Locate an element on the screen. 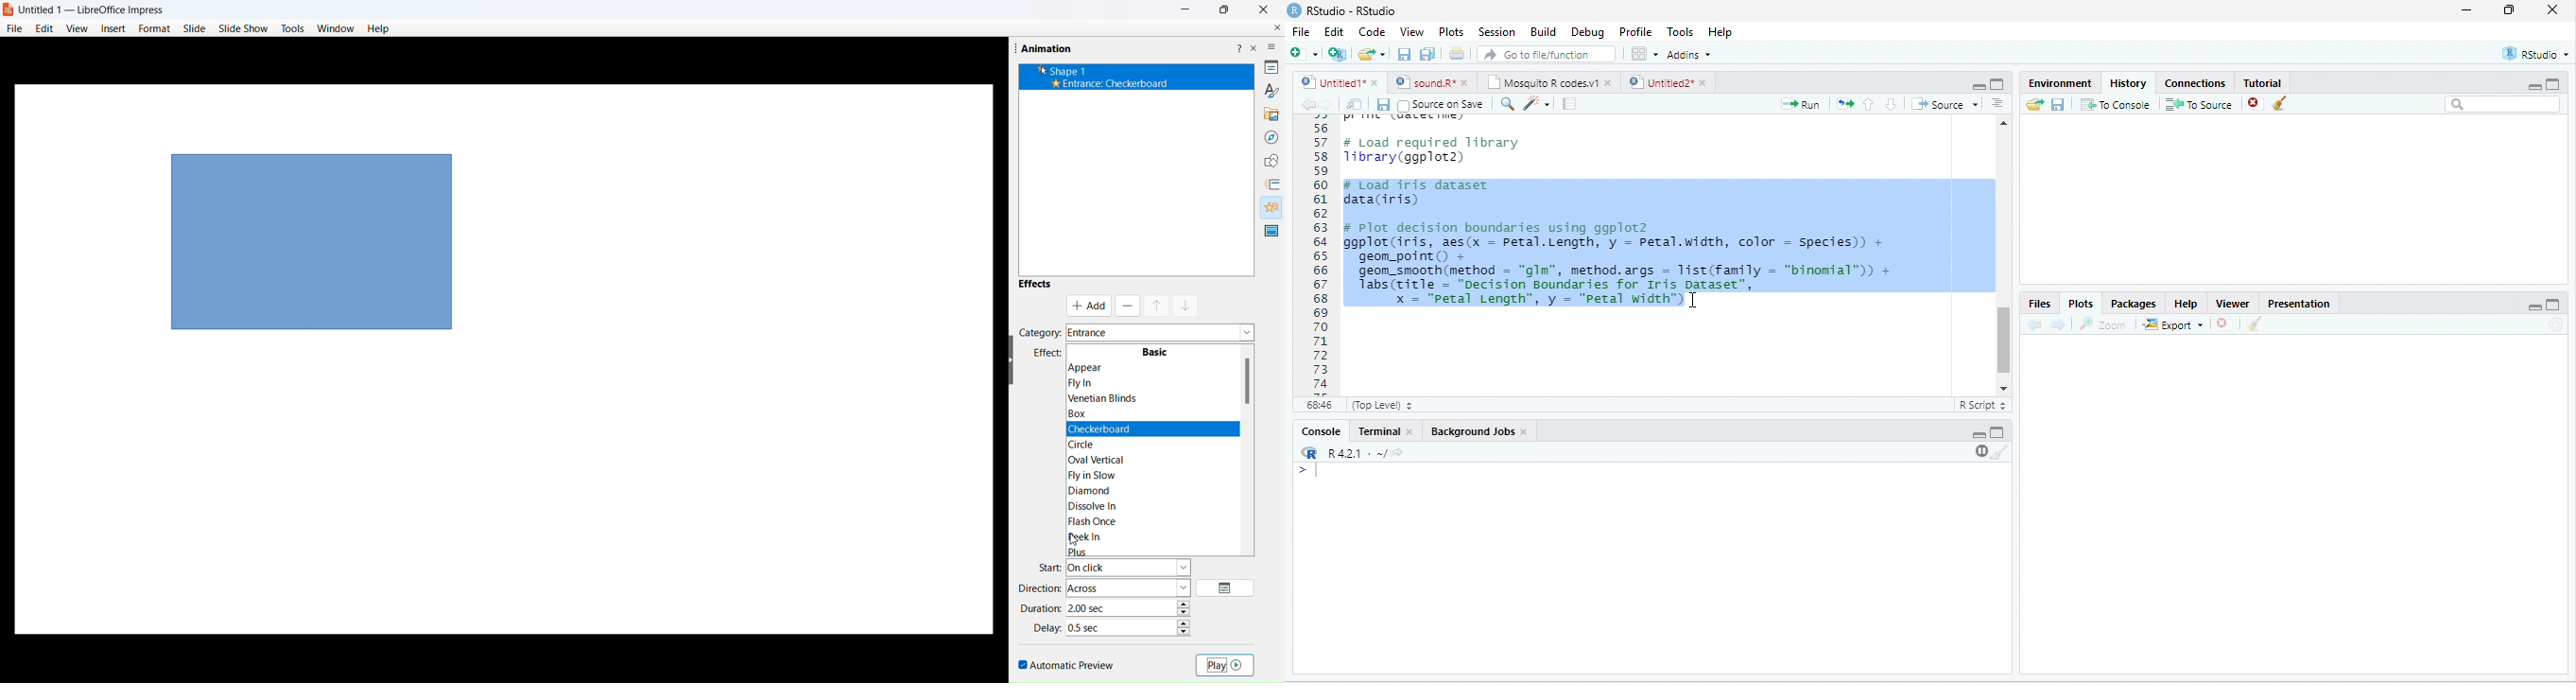 The height and width of the screenshot is (700, 2576). plus is located at coordinates (1085, 552).